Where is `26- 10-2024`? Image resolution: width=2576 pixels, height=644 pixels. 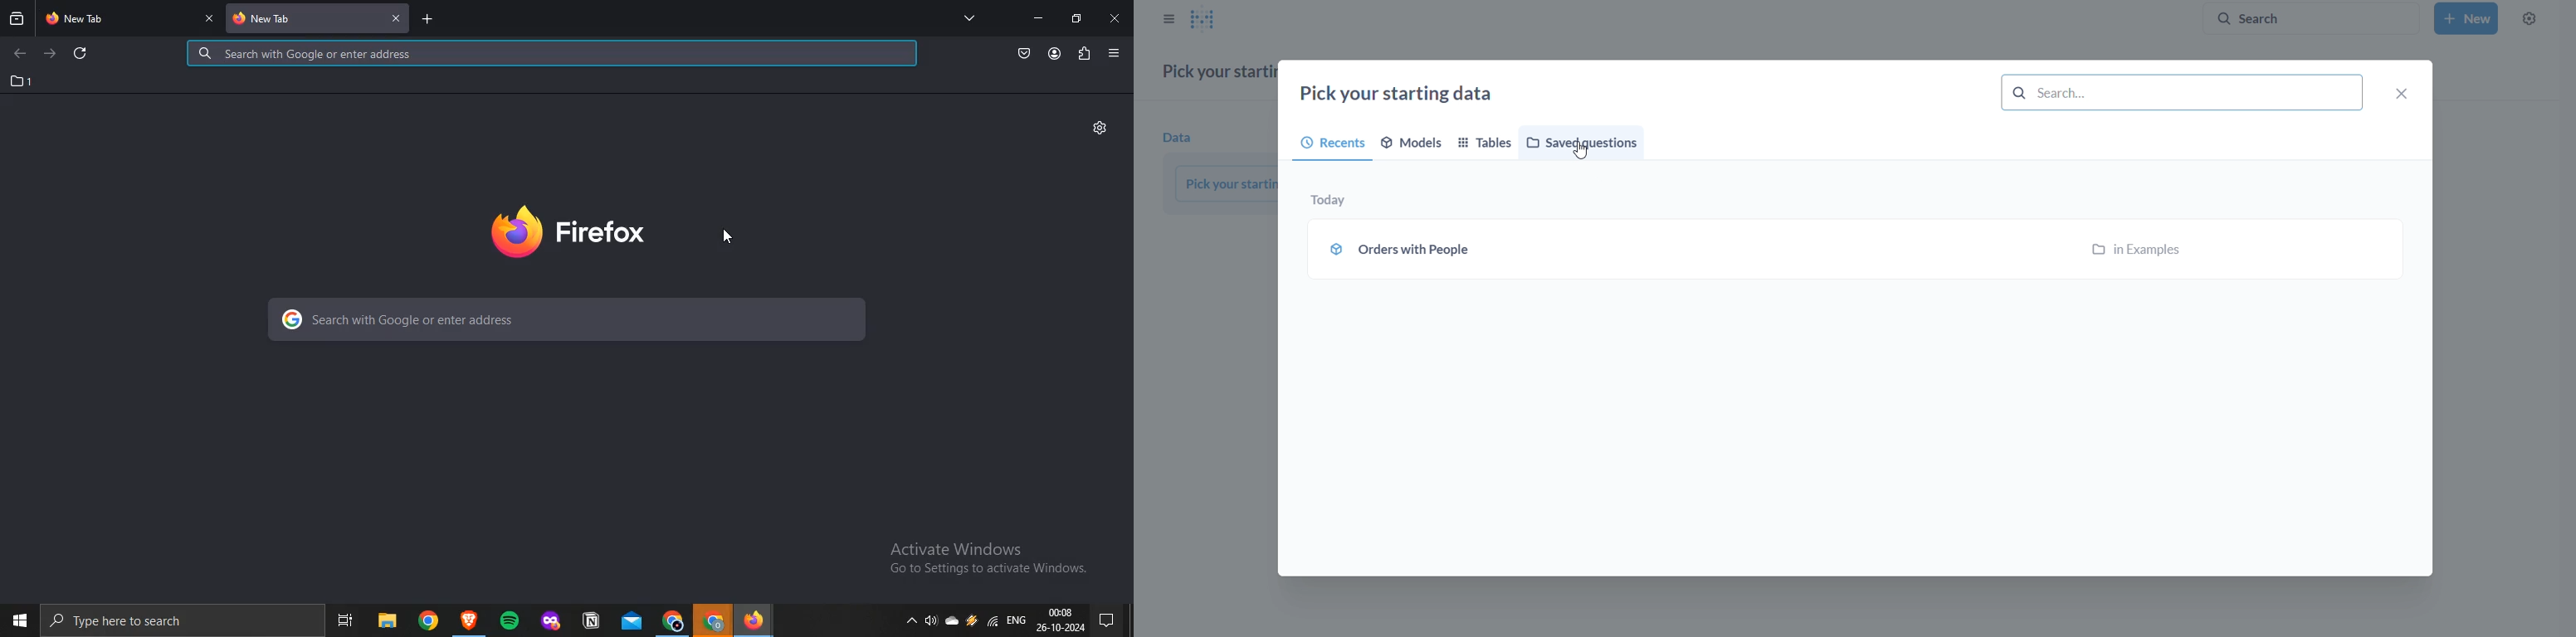 26- 10-2024 is located at coordinates (1062, 629).